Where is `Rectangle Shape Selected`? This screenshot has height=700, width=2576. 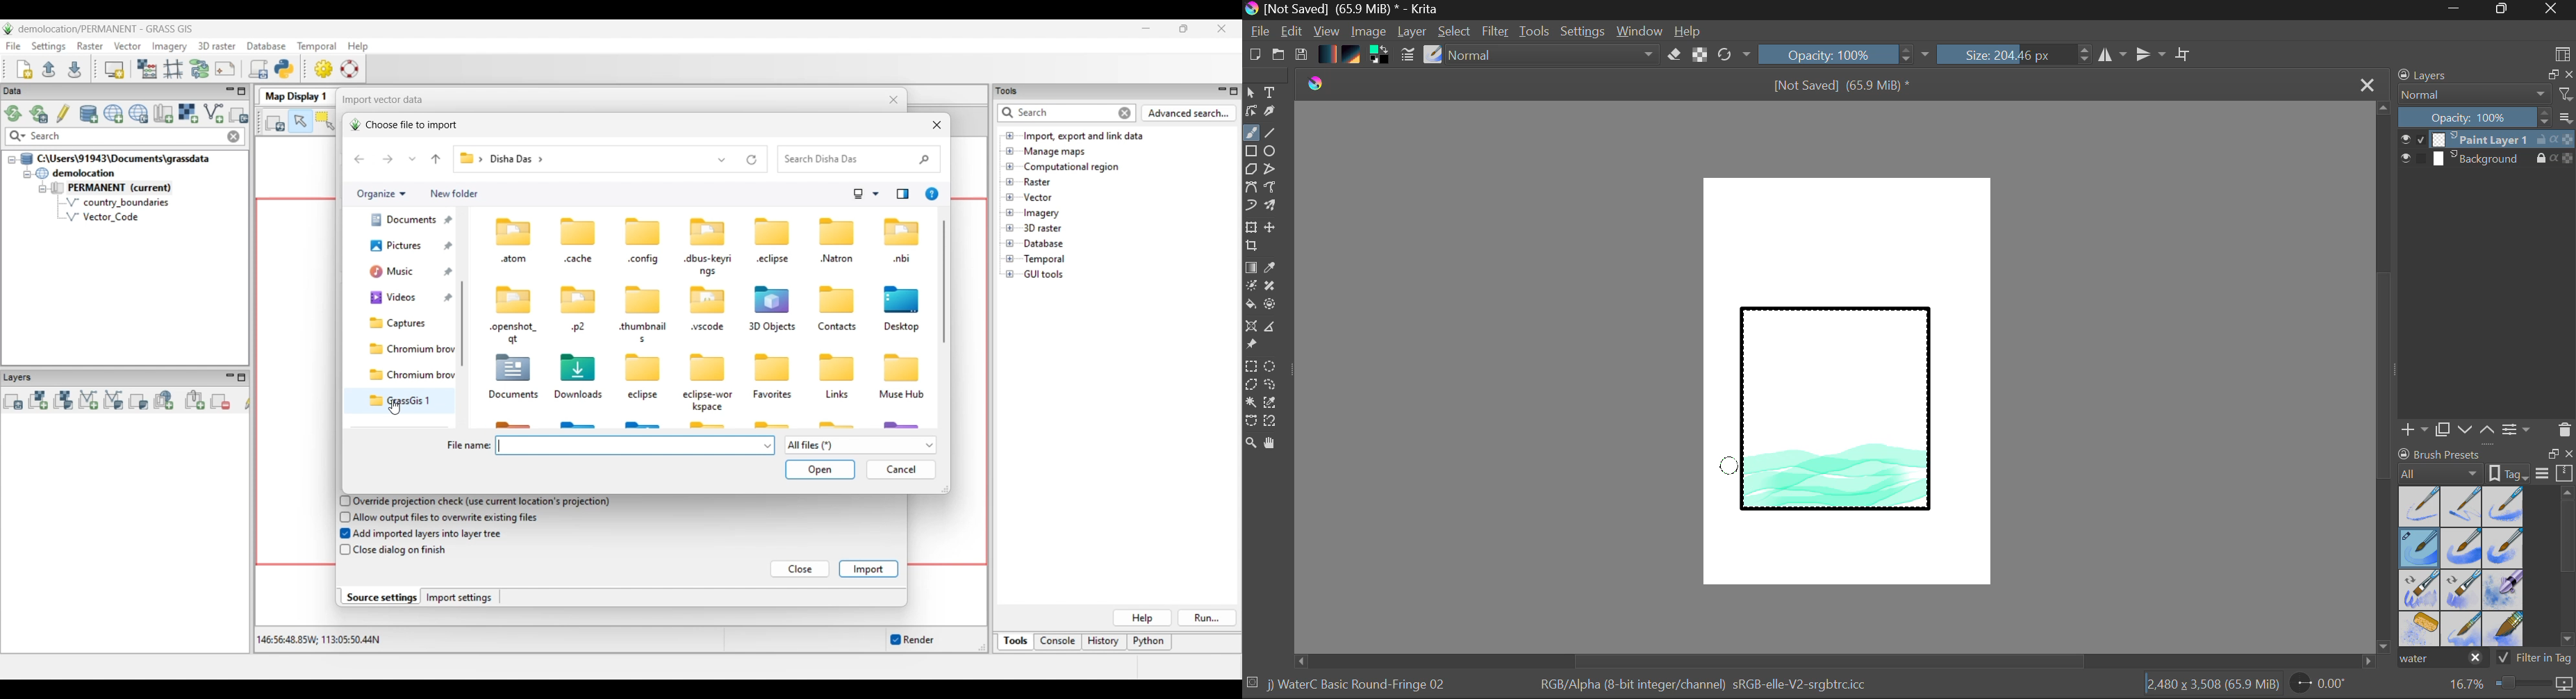
Rectangle Shape Selected is located at coordinates (1837, 422).